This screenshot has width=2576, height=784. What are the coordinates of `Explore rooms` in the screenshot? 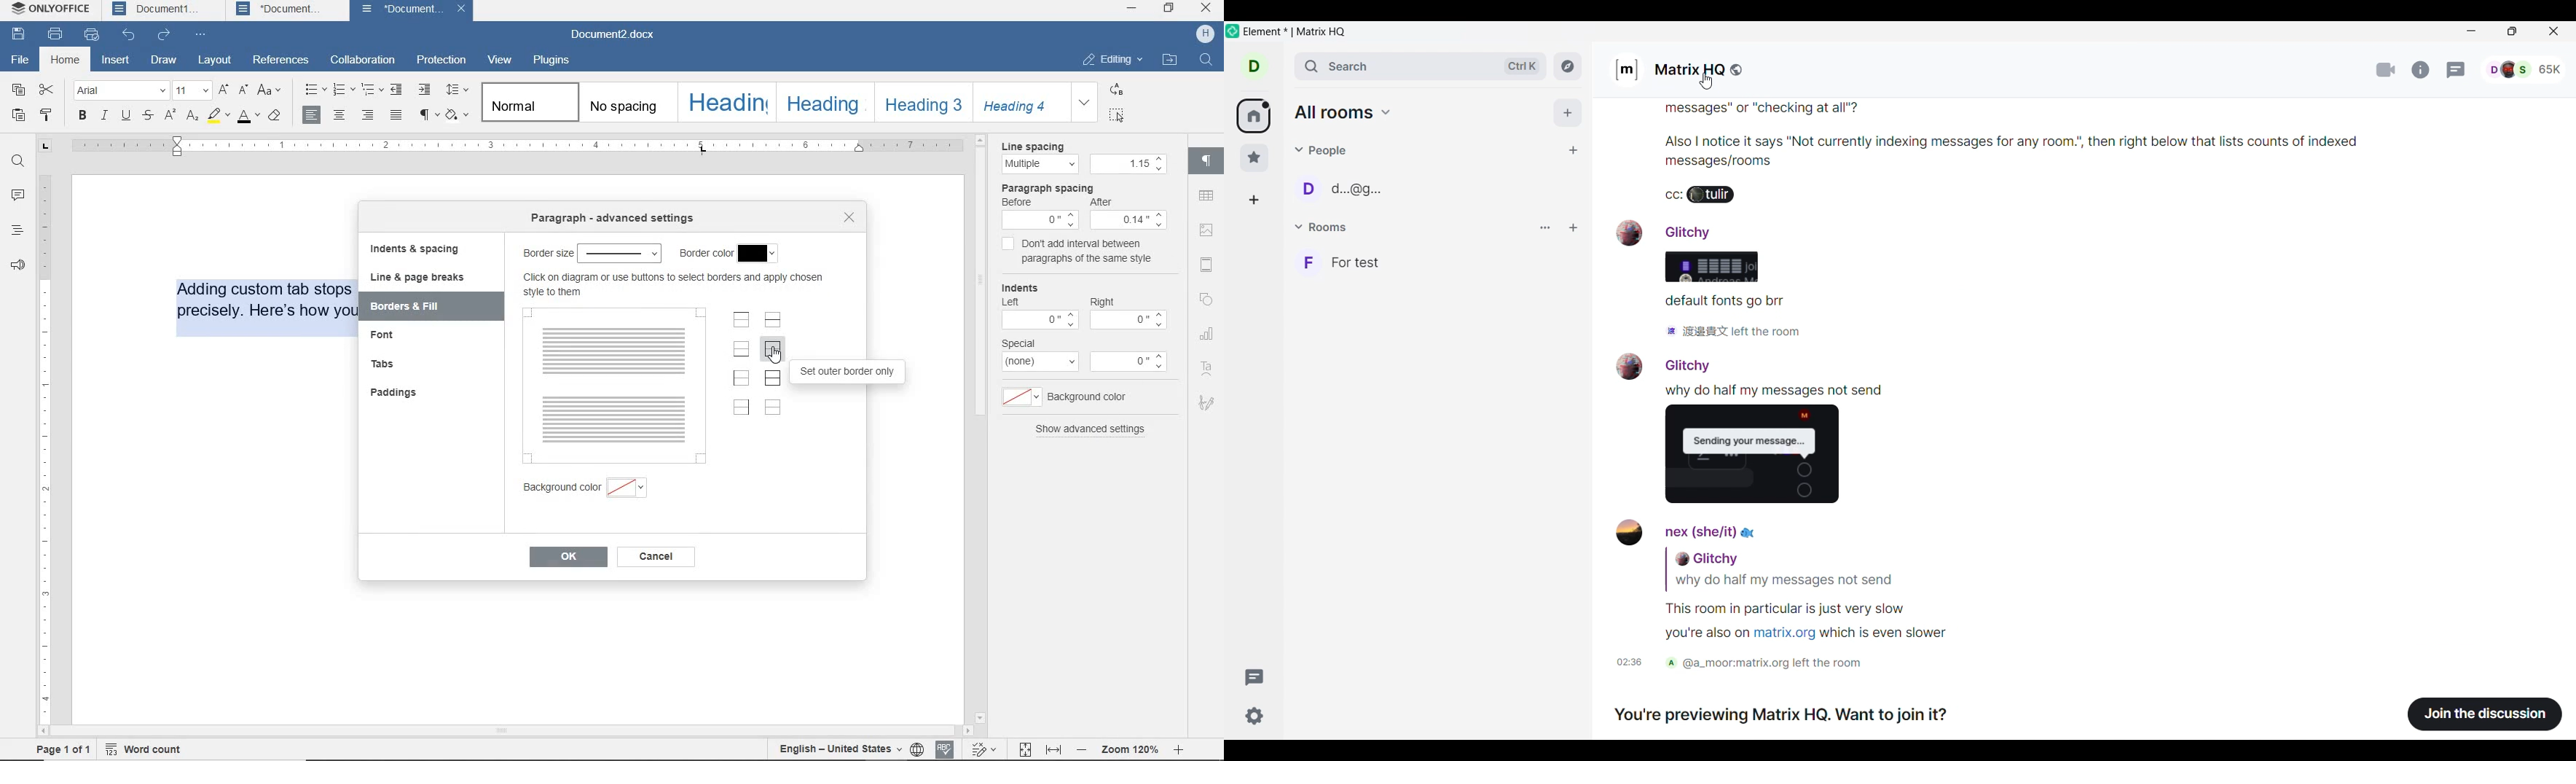 It's located at (1568, 66).